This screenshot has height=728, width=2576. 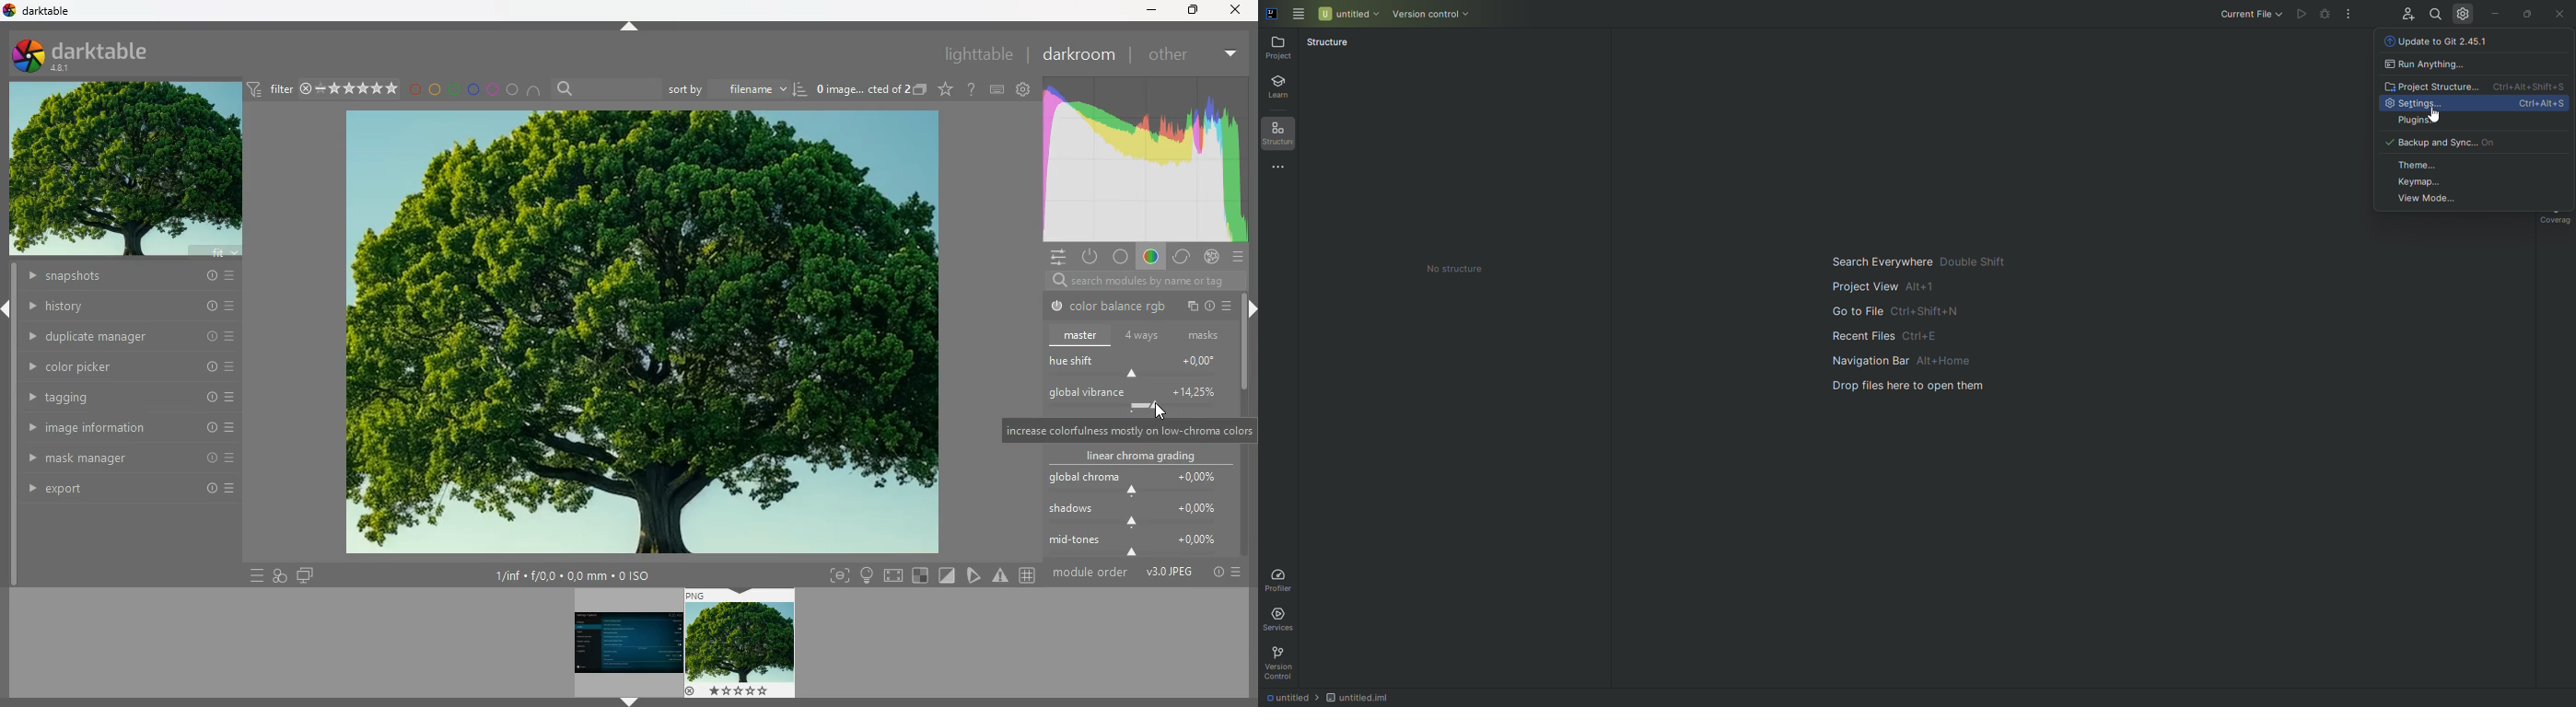 I want to click on settings, so click(x=1022, y=88).